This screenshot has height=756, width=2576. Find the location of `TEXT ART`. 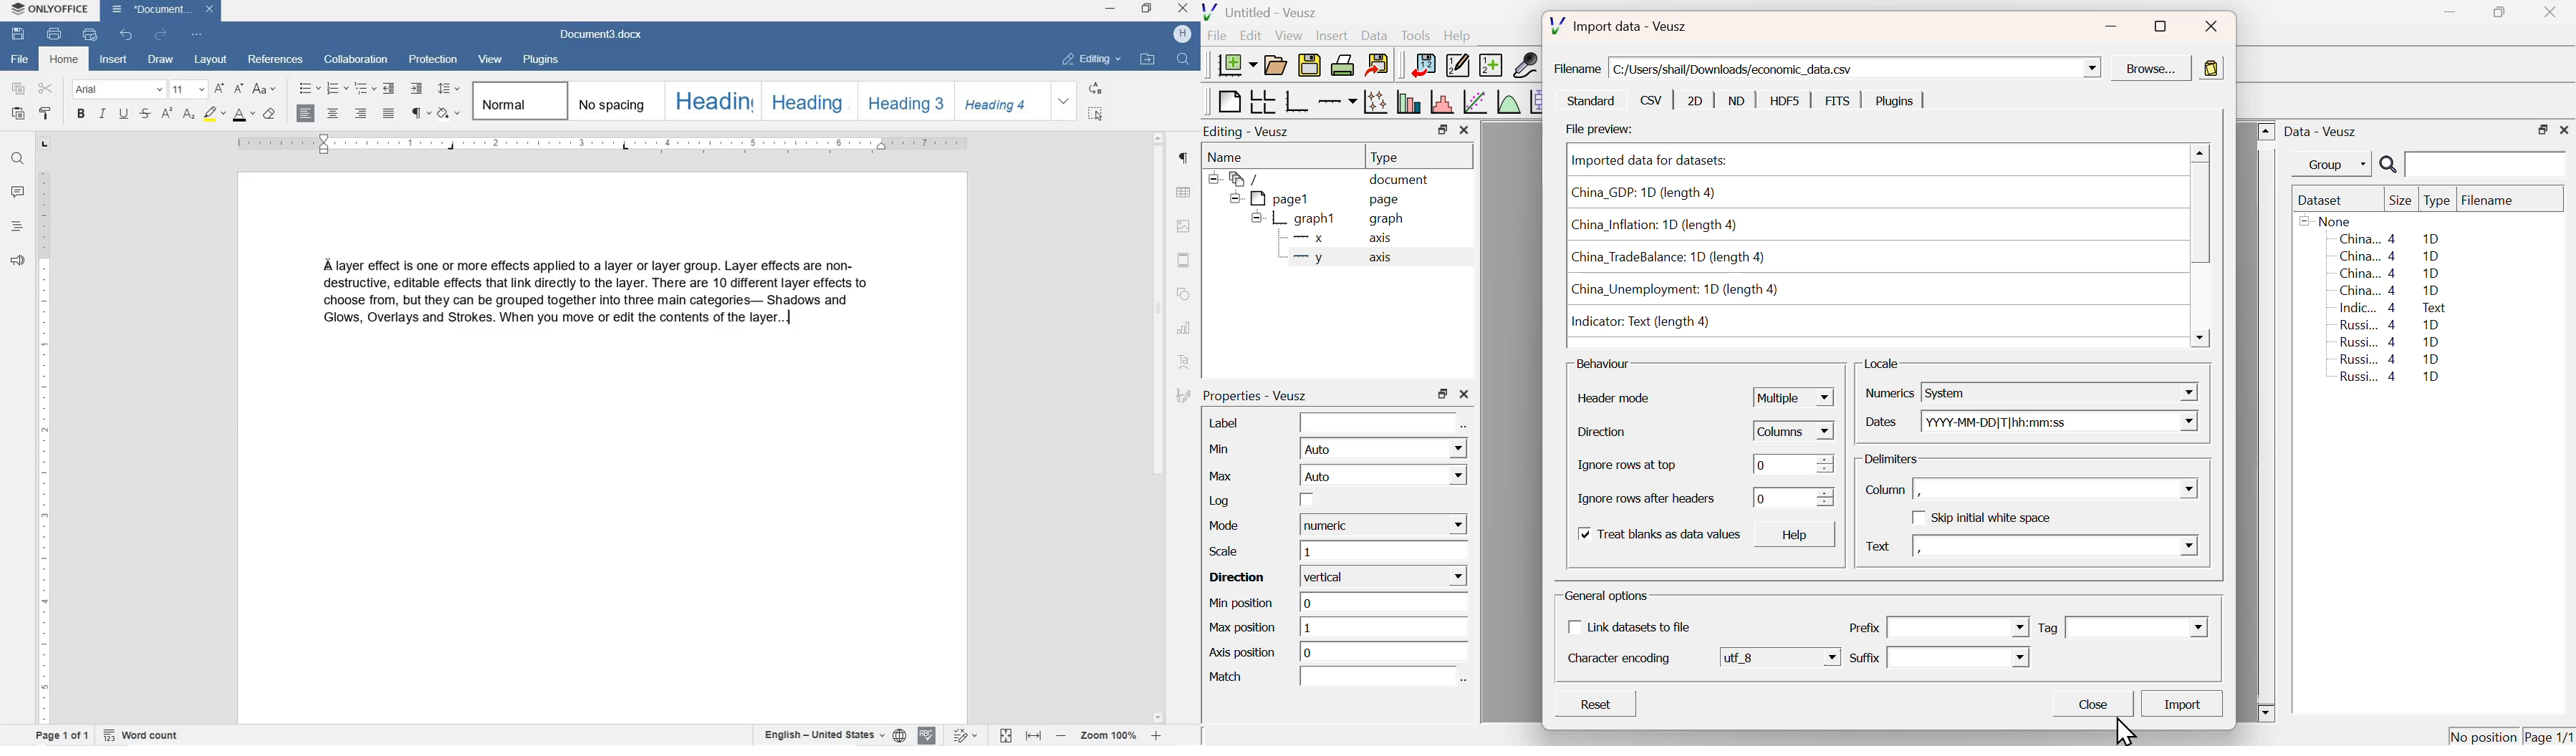

TEXT ART is located at coordinates (1185, 359).